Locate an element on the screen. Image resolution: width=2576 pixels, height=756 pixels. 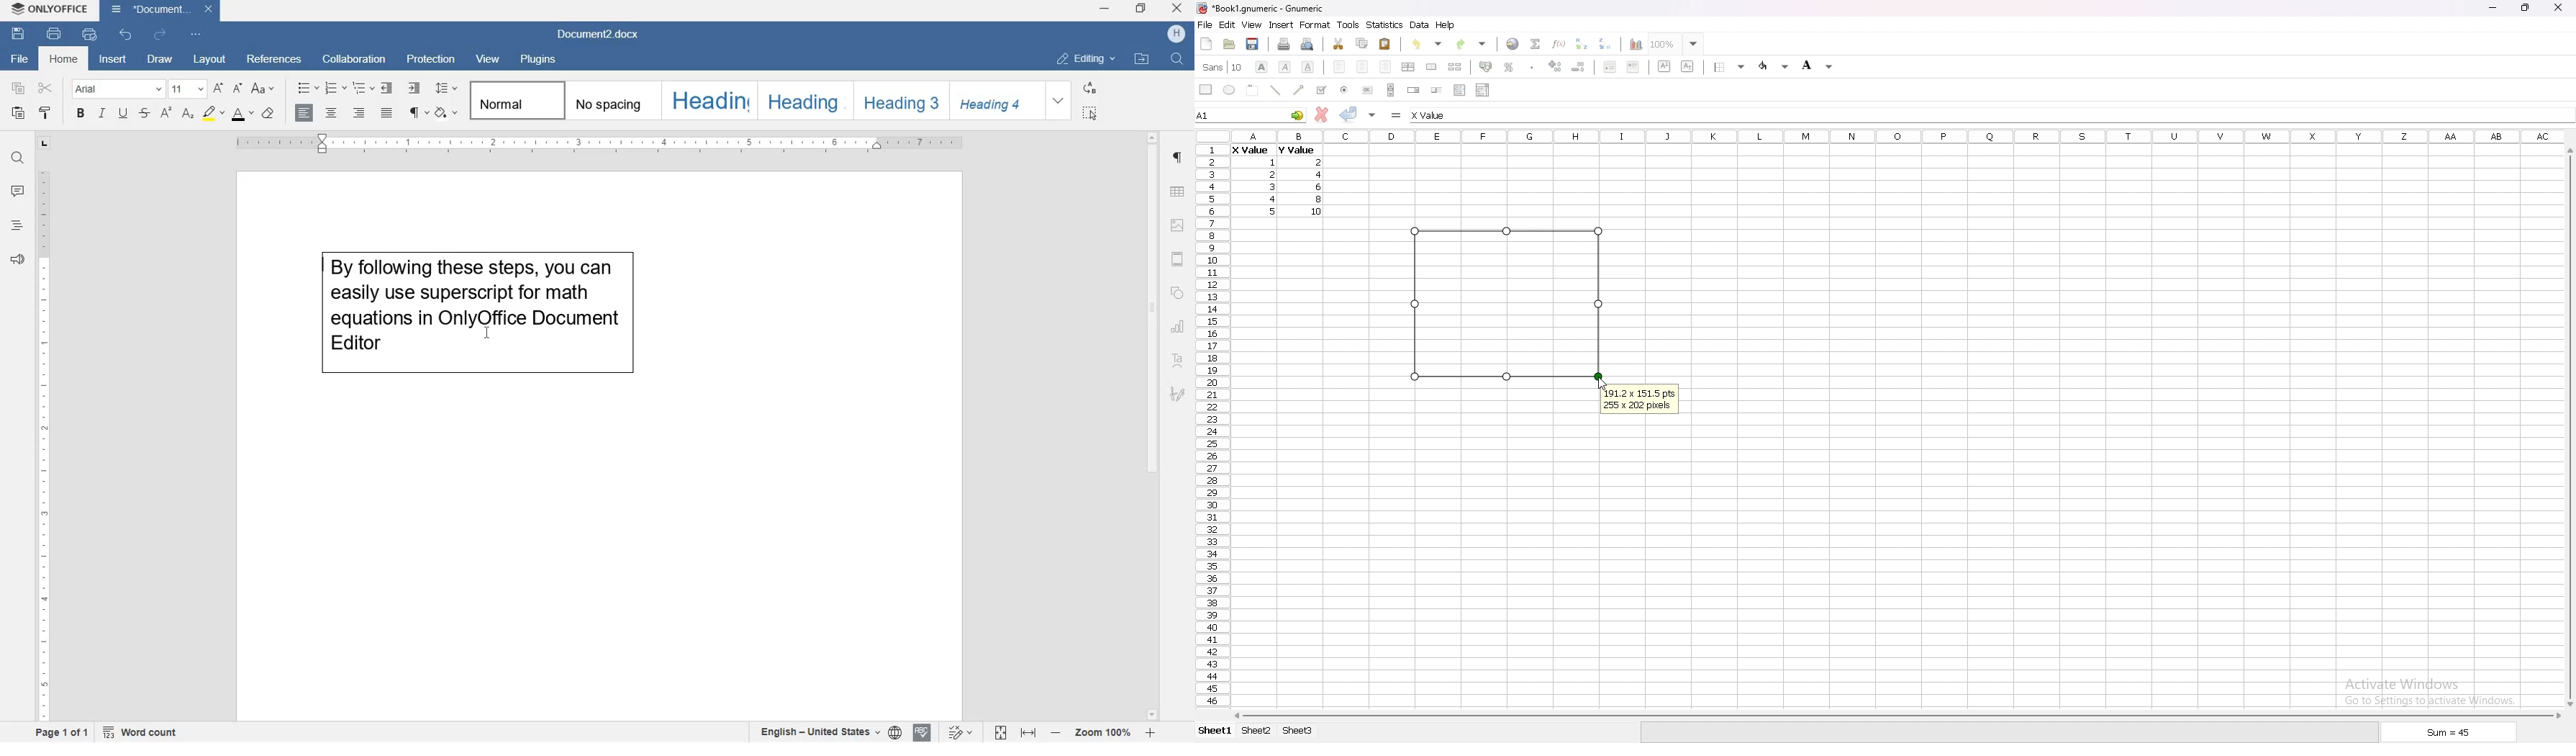
HEADING 1 is located at coordinates (708, 100).